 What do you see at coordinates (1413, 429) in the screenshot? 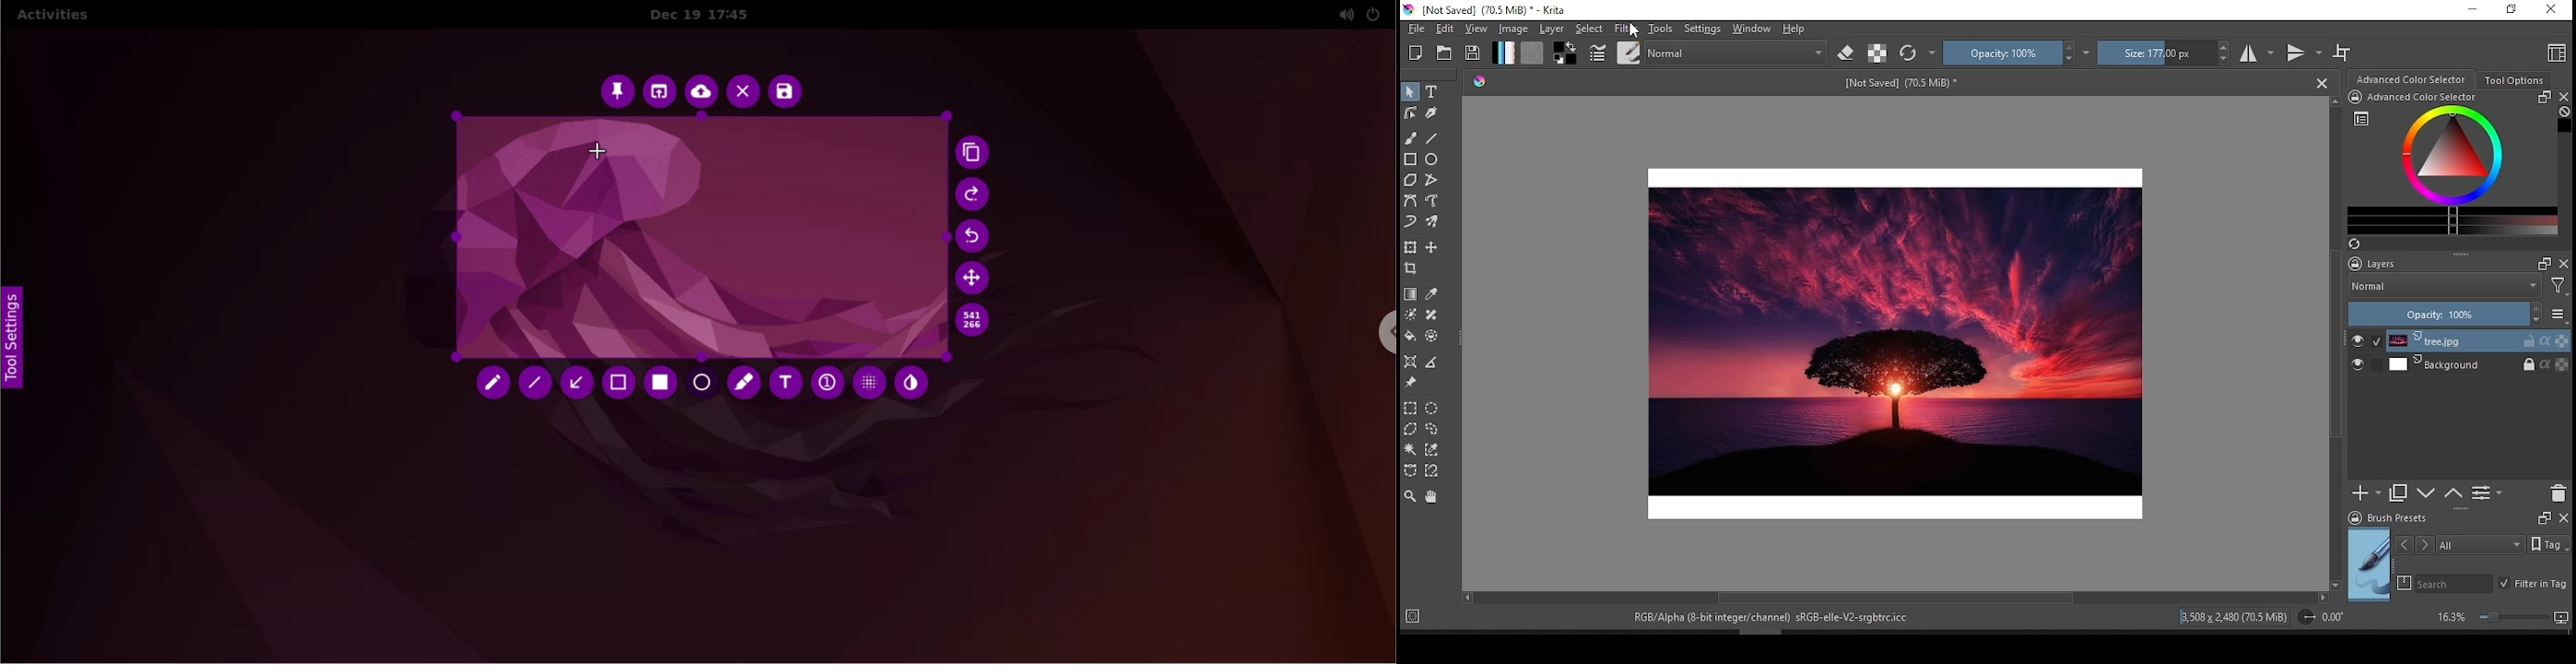
I see `polygon selection tool` at bounding box center [1413, 429].